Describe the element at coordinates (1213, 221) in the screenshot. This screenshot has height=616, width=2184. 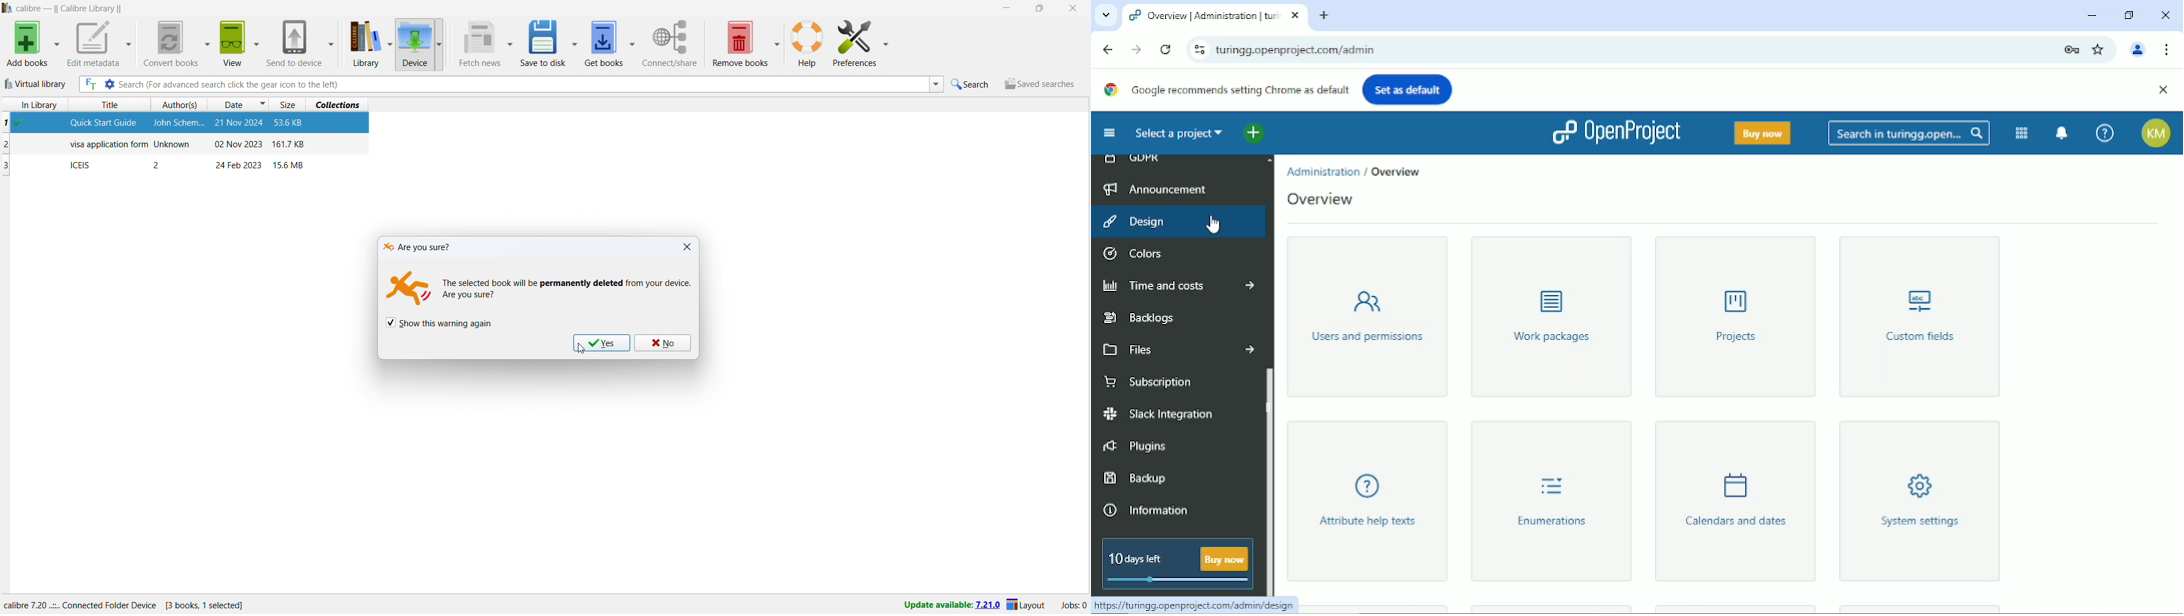
I see `Cursor` at that location.